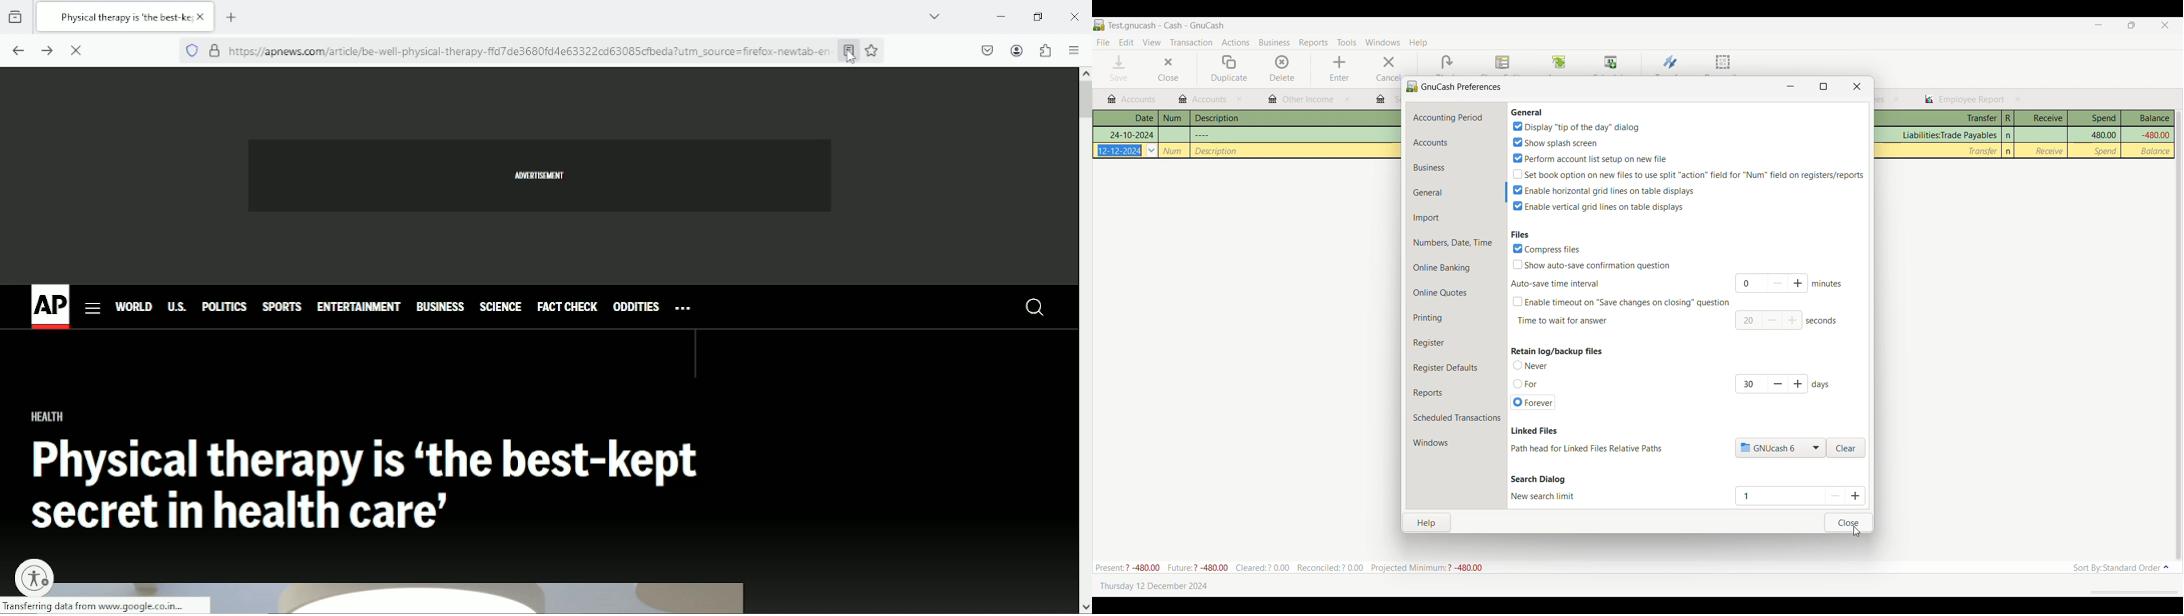 This screenshot has width=2184, height=616. What do you see at coordinates (1241, 99) in the screenshot?
I see `close` at bounding box center [1241, 99].